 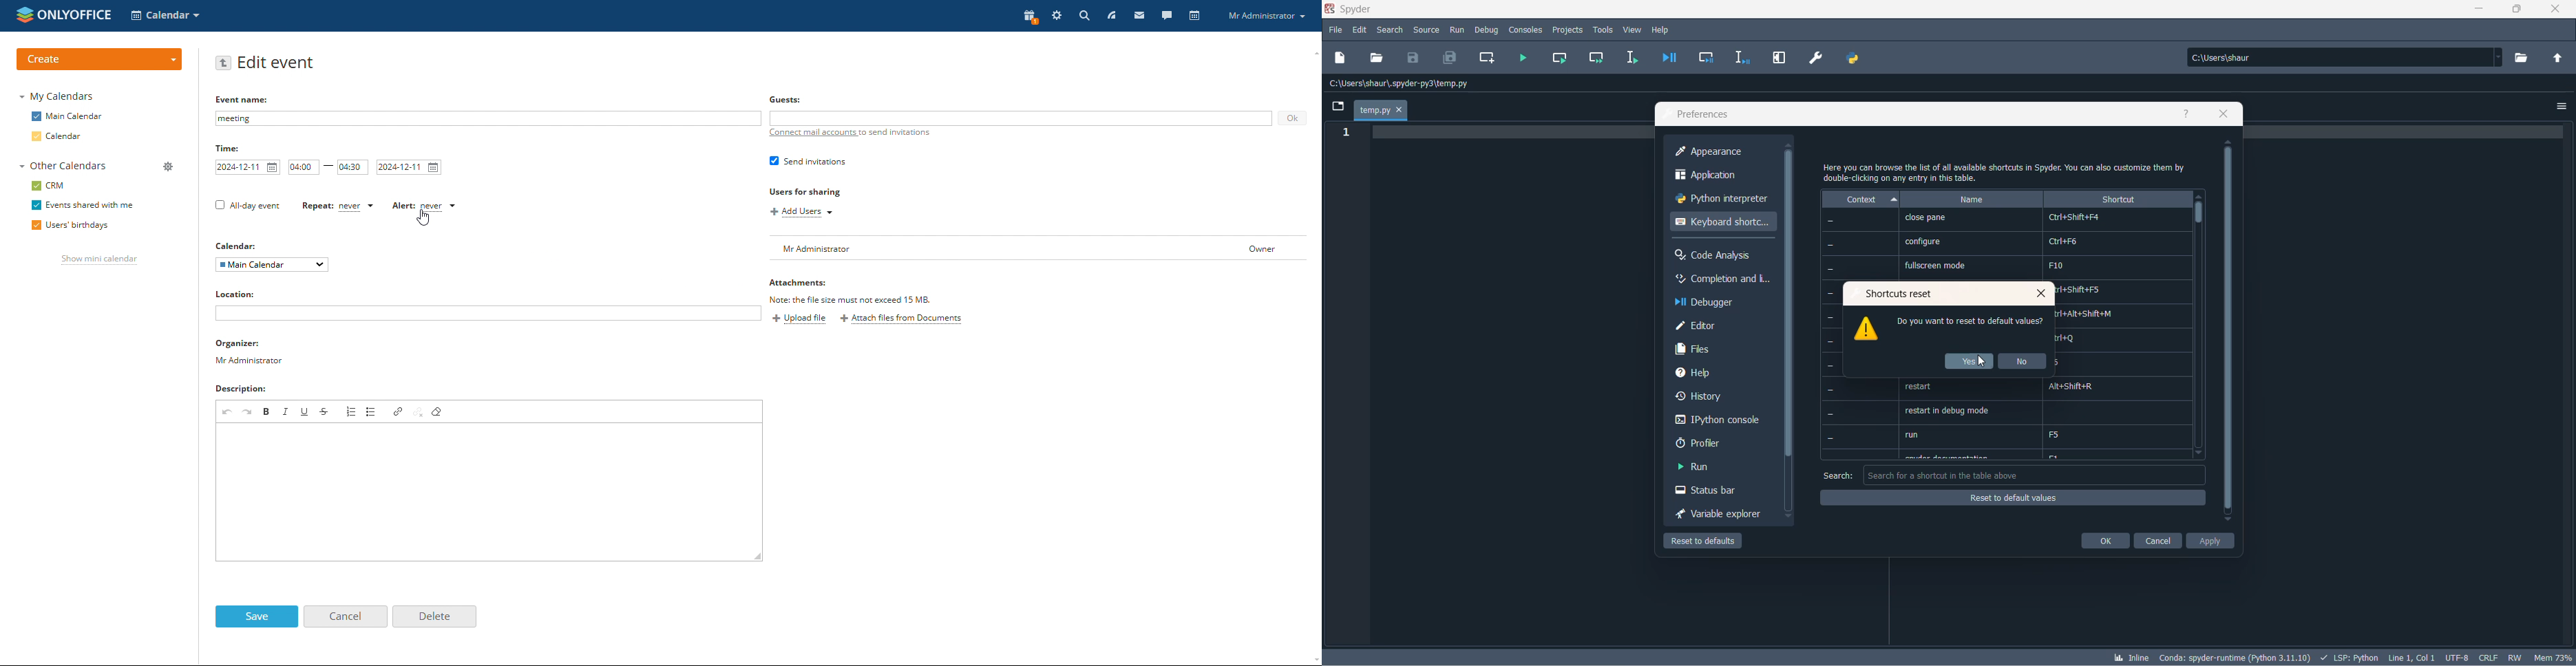 What do you see at coordinates (1670, 59) in the screenshot?
I see `debug file` at bounding box center [1670, 59].